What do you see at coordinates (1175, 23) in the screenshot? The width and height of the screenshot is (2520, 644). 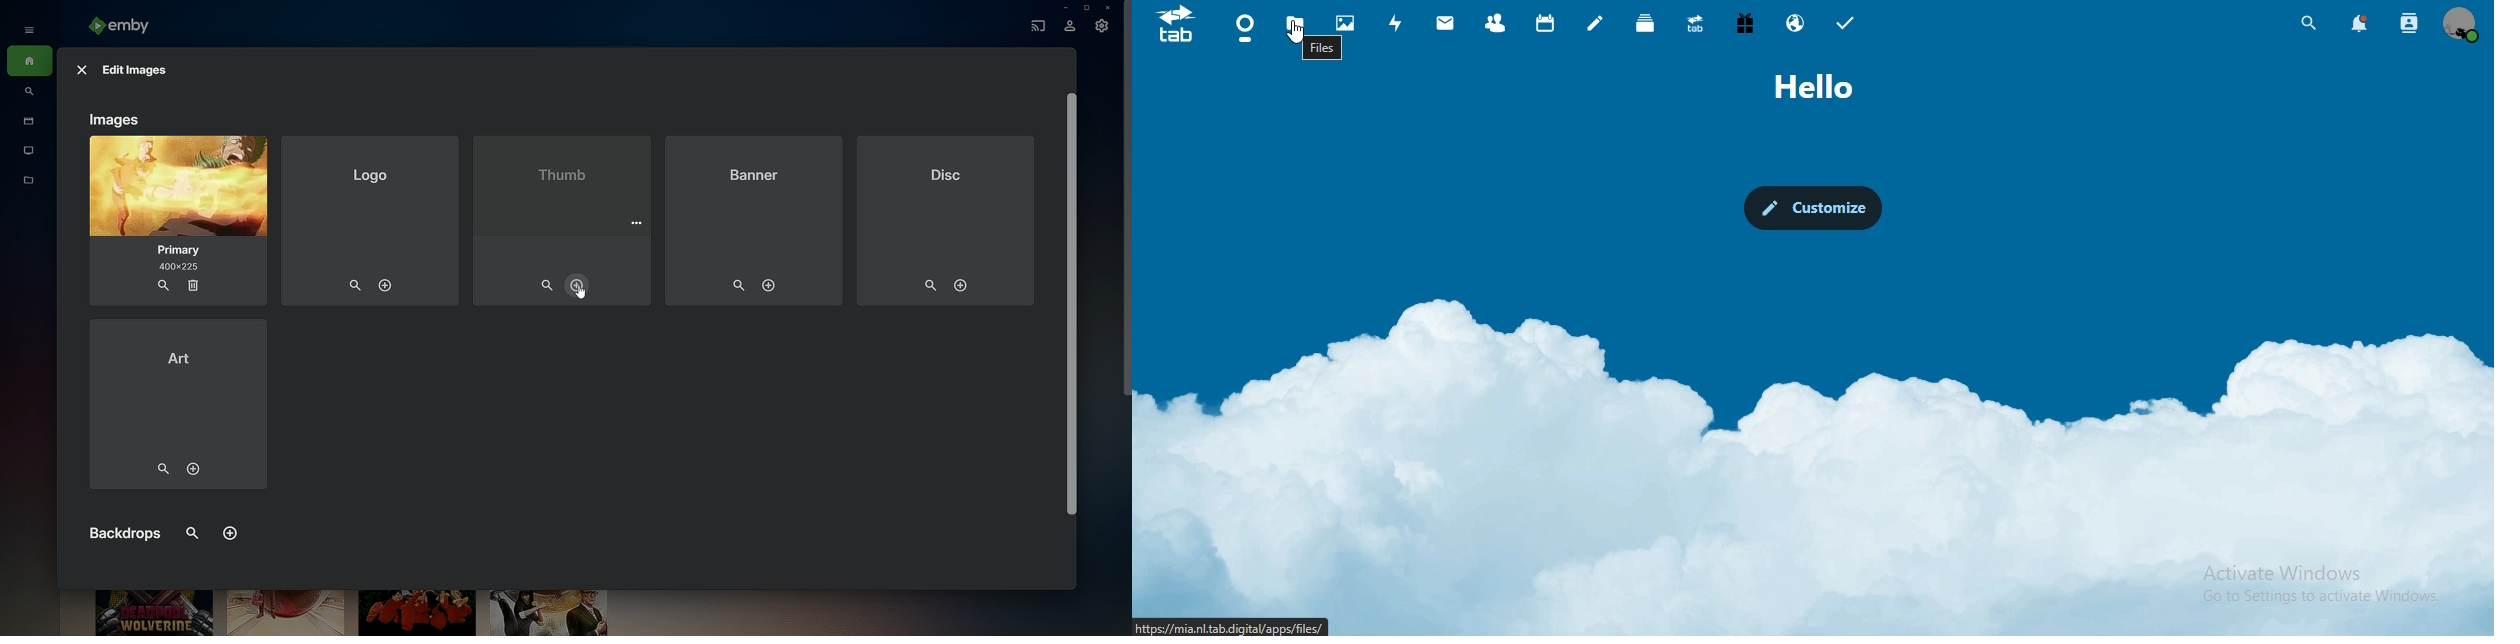 I see `icon` at bounding box center [1175, 23].